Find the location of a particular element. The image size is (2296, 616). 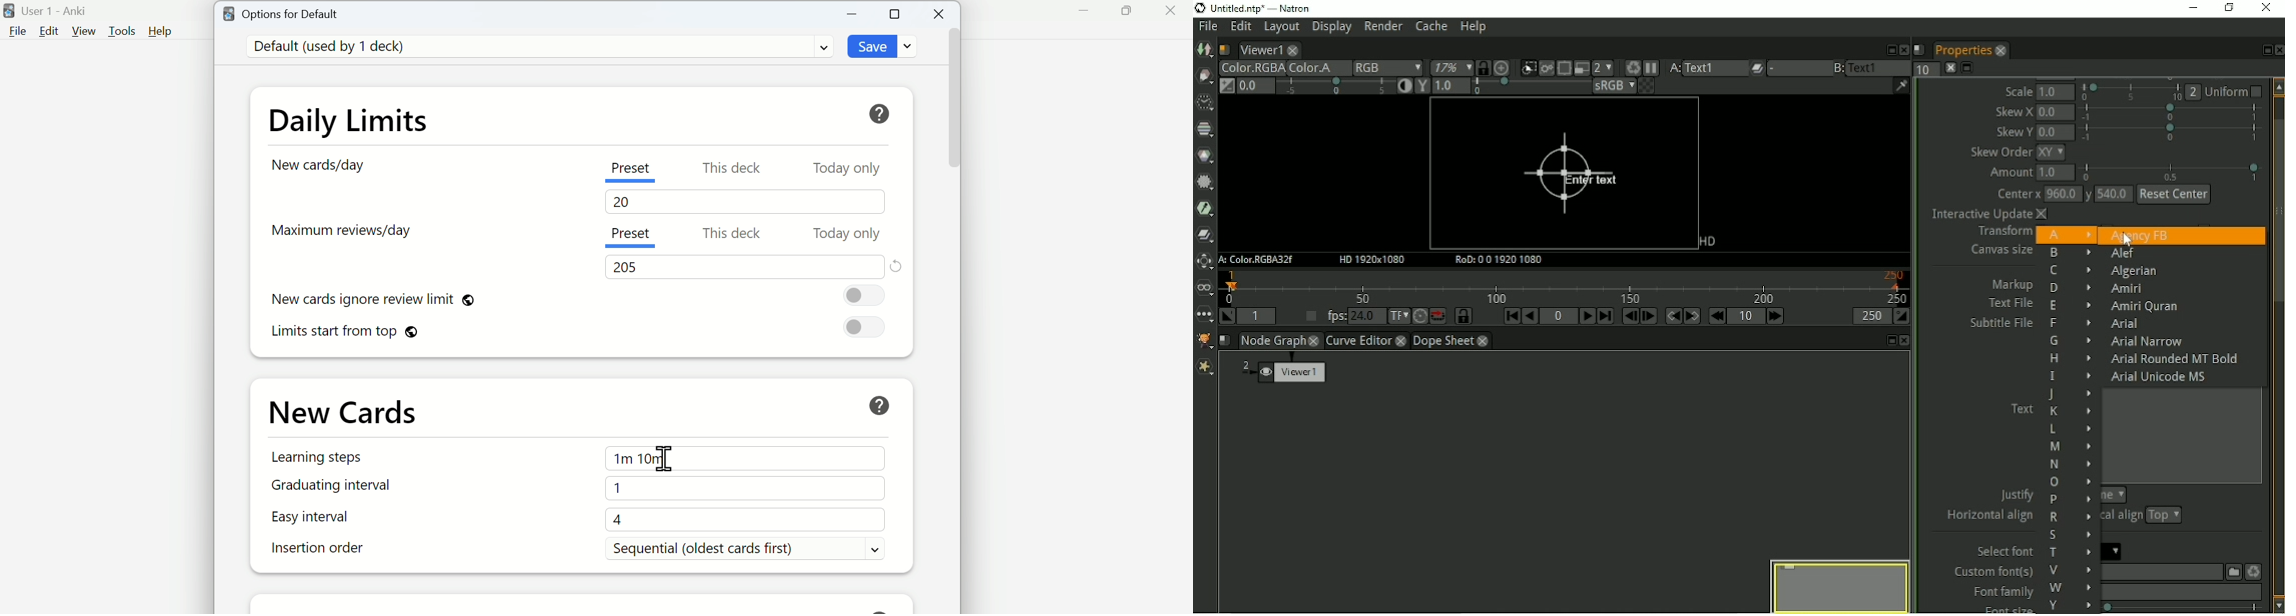

Minimize is located at coordinates (1081, 14).